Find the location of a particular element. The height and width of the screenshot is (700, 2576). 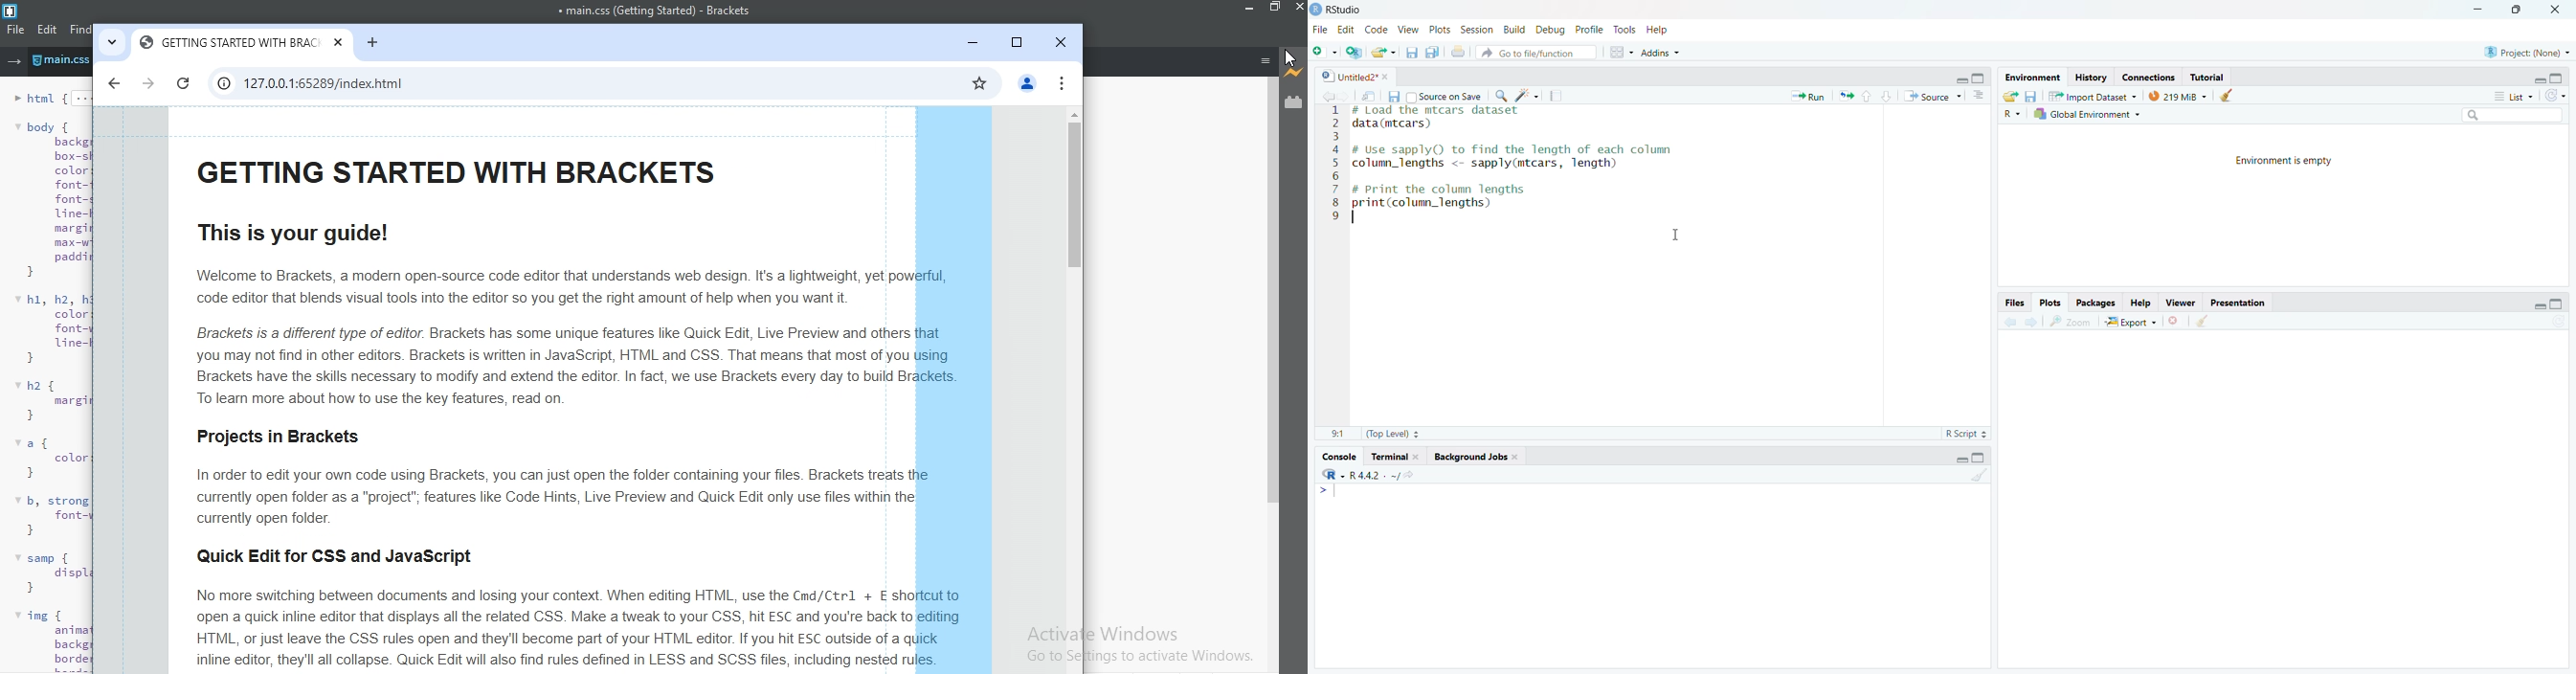

Plots is located at coordinates (2051, 303).